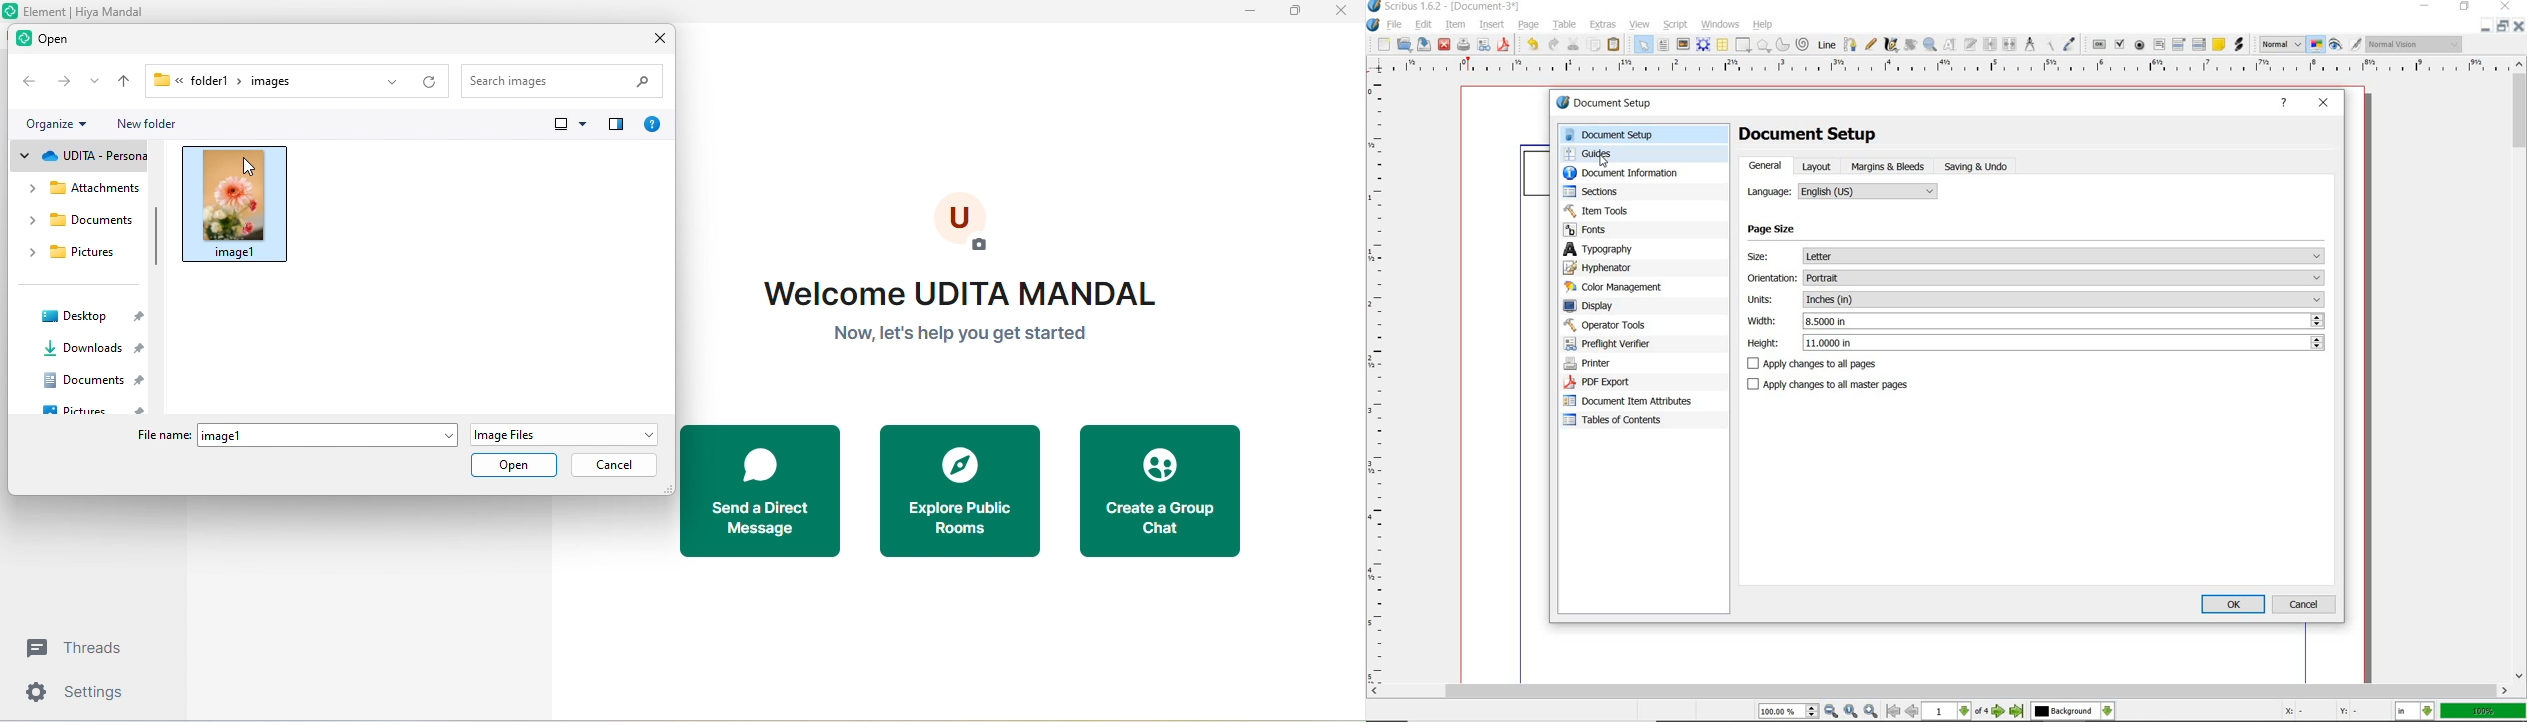 Image resolution: width=2548 pixels, height=728 pixels. Describe the element at coordinates (2285, 104) in the screenshot. I see `help` at that location.